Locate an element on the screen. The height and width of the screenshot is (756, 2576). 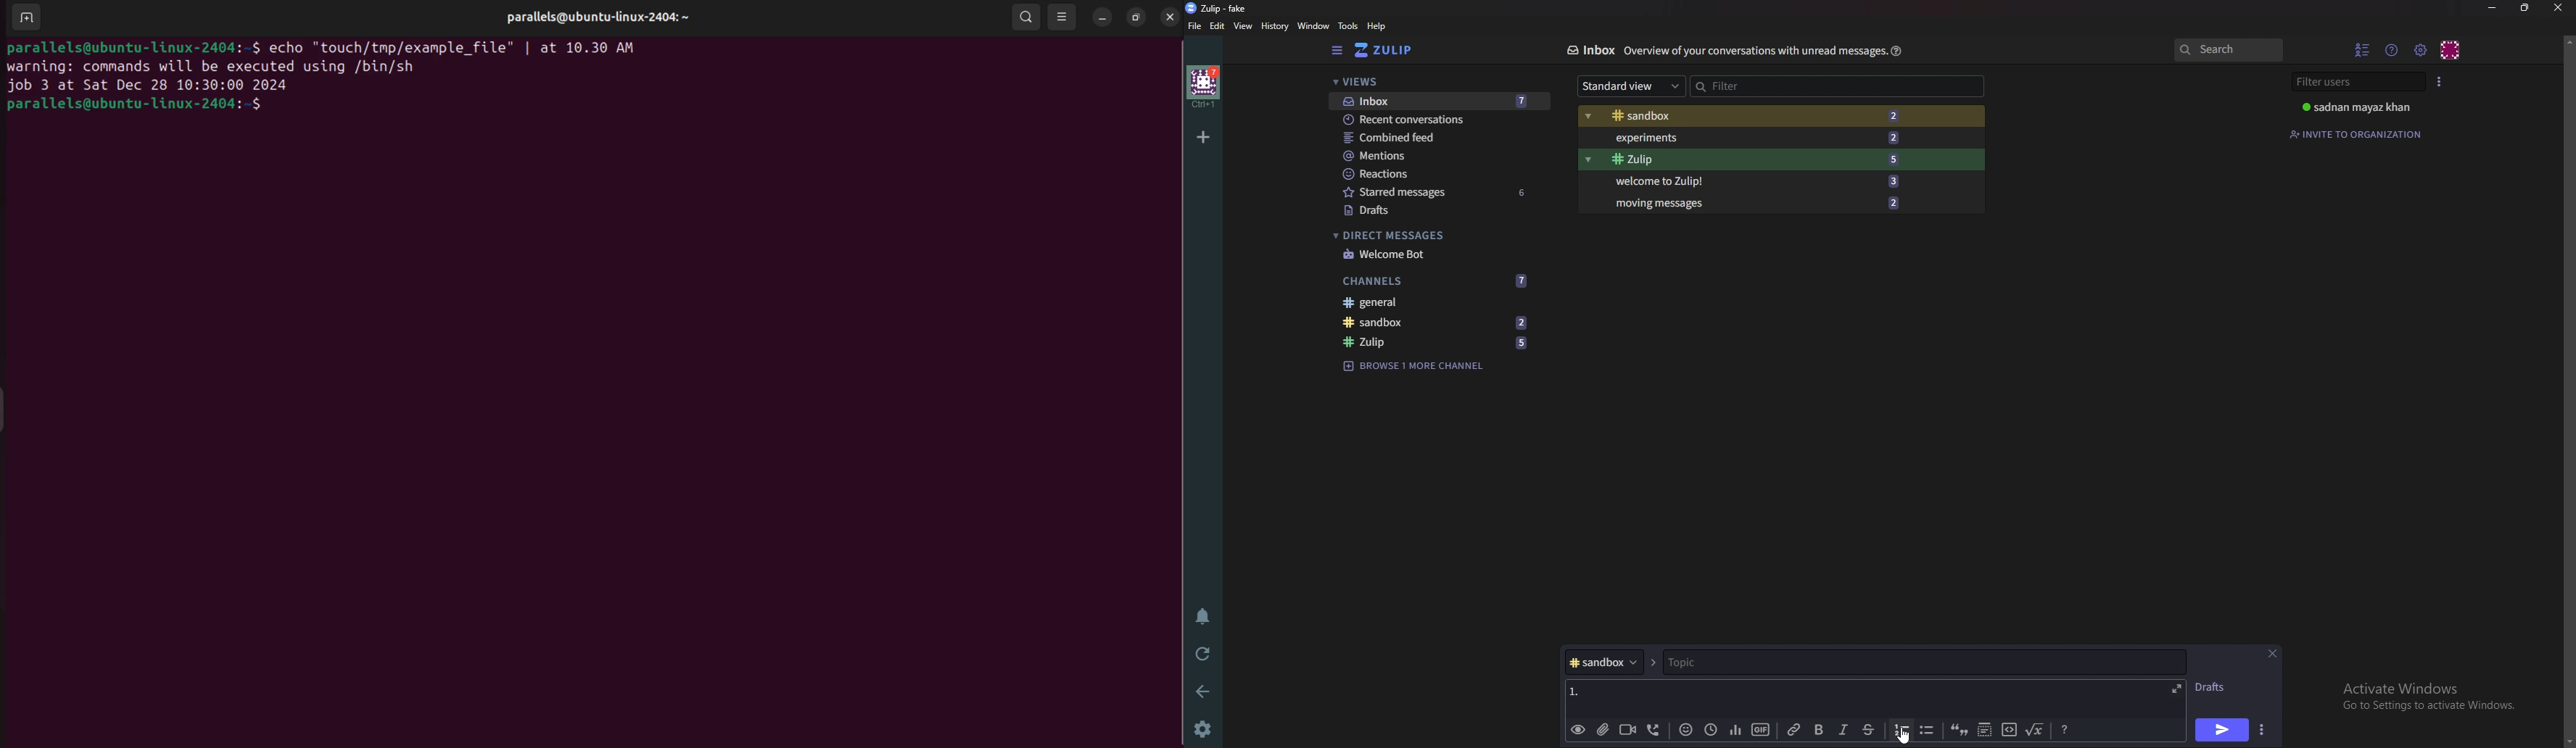
Preview is located at coordinates (1578, 730).